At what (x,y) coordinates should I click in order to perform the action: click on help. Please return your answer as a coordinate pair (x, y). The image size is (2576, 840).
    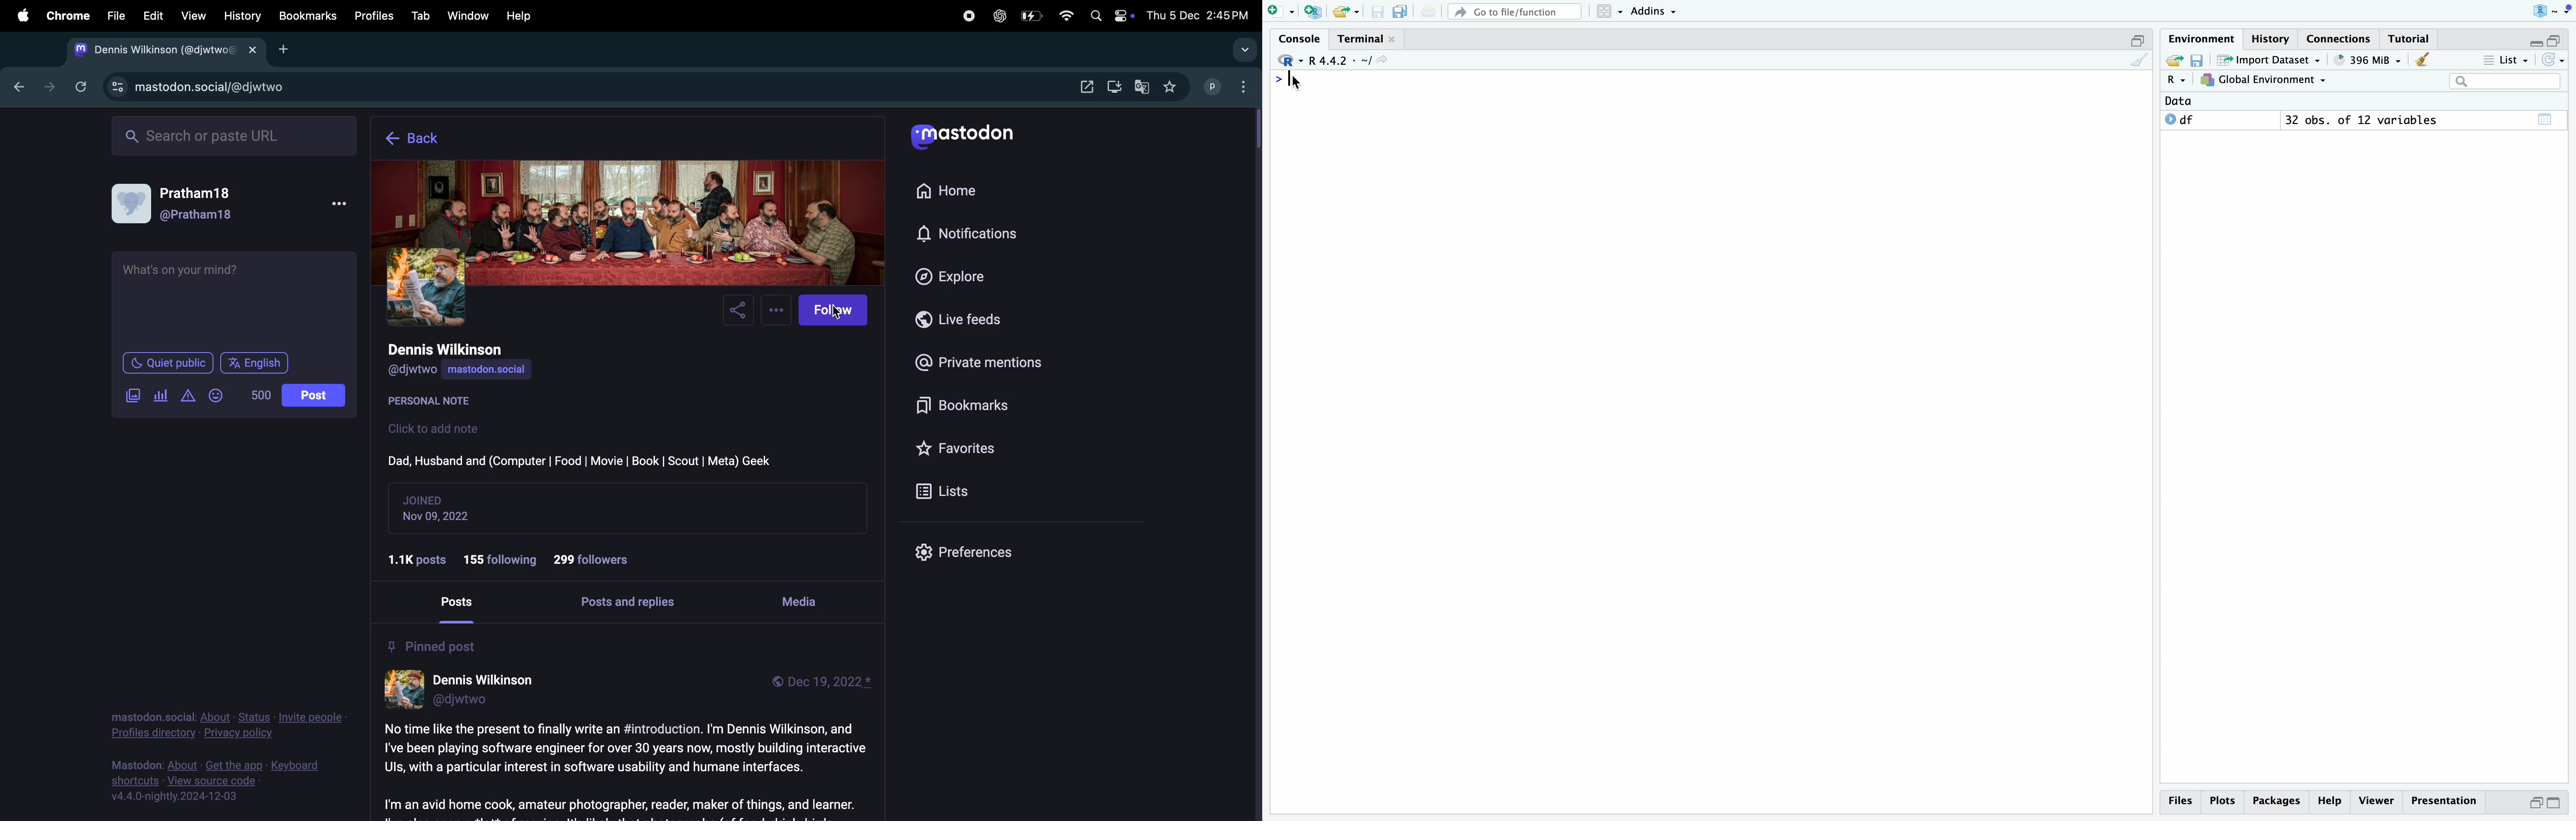
    Looking at the image, I should click on (2330, 802).